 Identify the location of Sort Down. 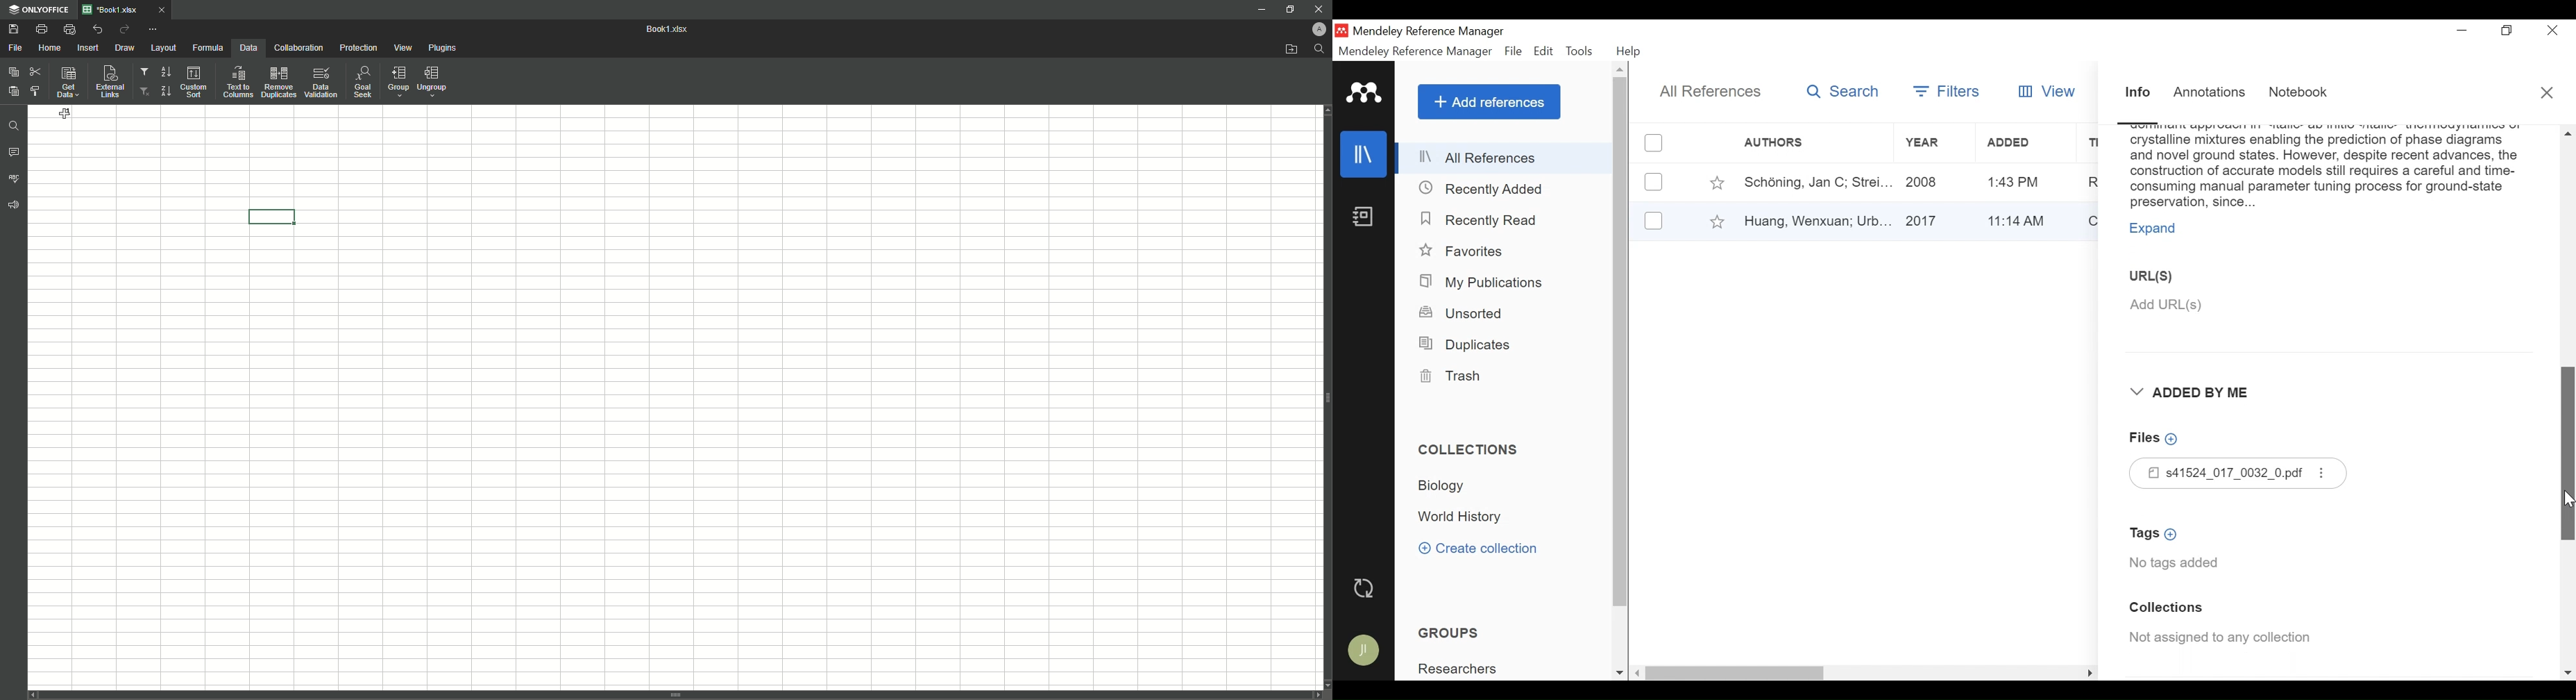
(166, 72).